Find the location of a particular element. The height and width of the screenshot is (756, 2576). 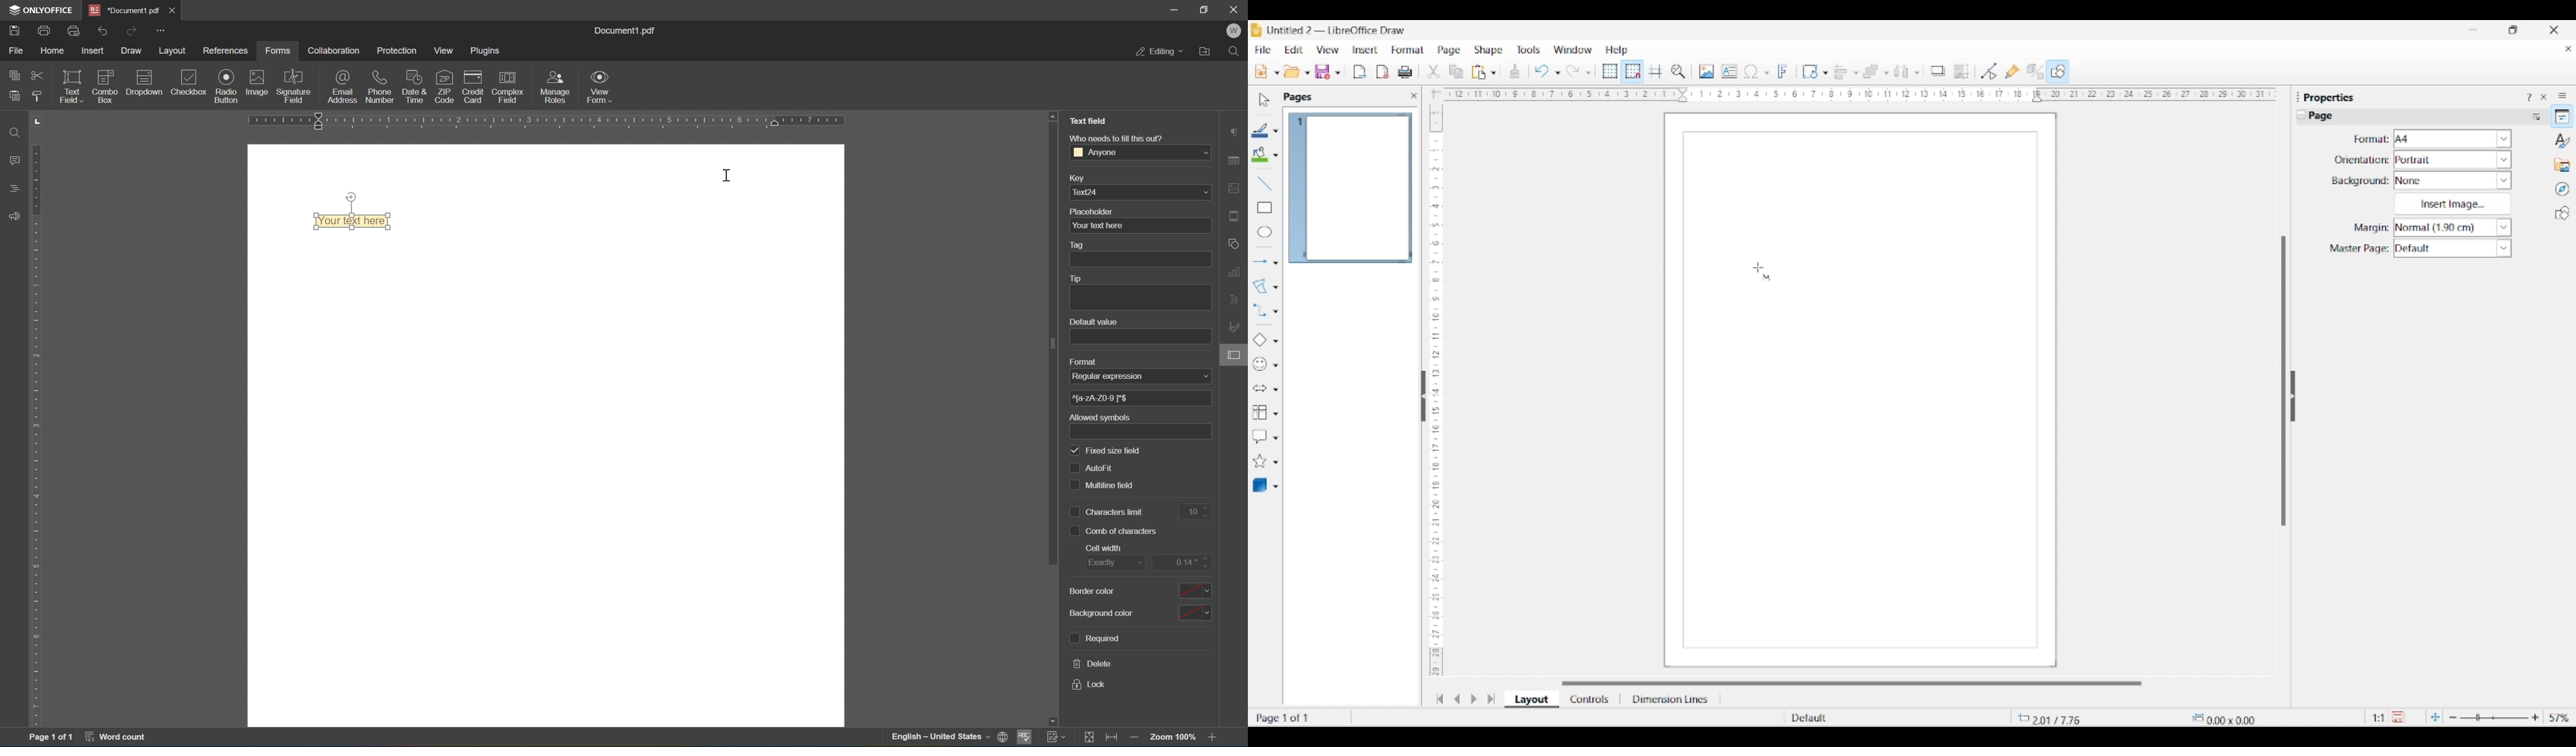

zip code is located at coordinates (444, 86).